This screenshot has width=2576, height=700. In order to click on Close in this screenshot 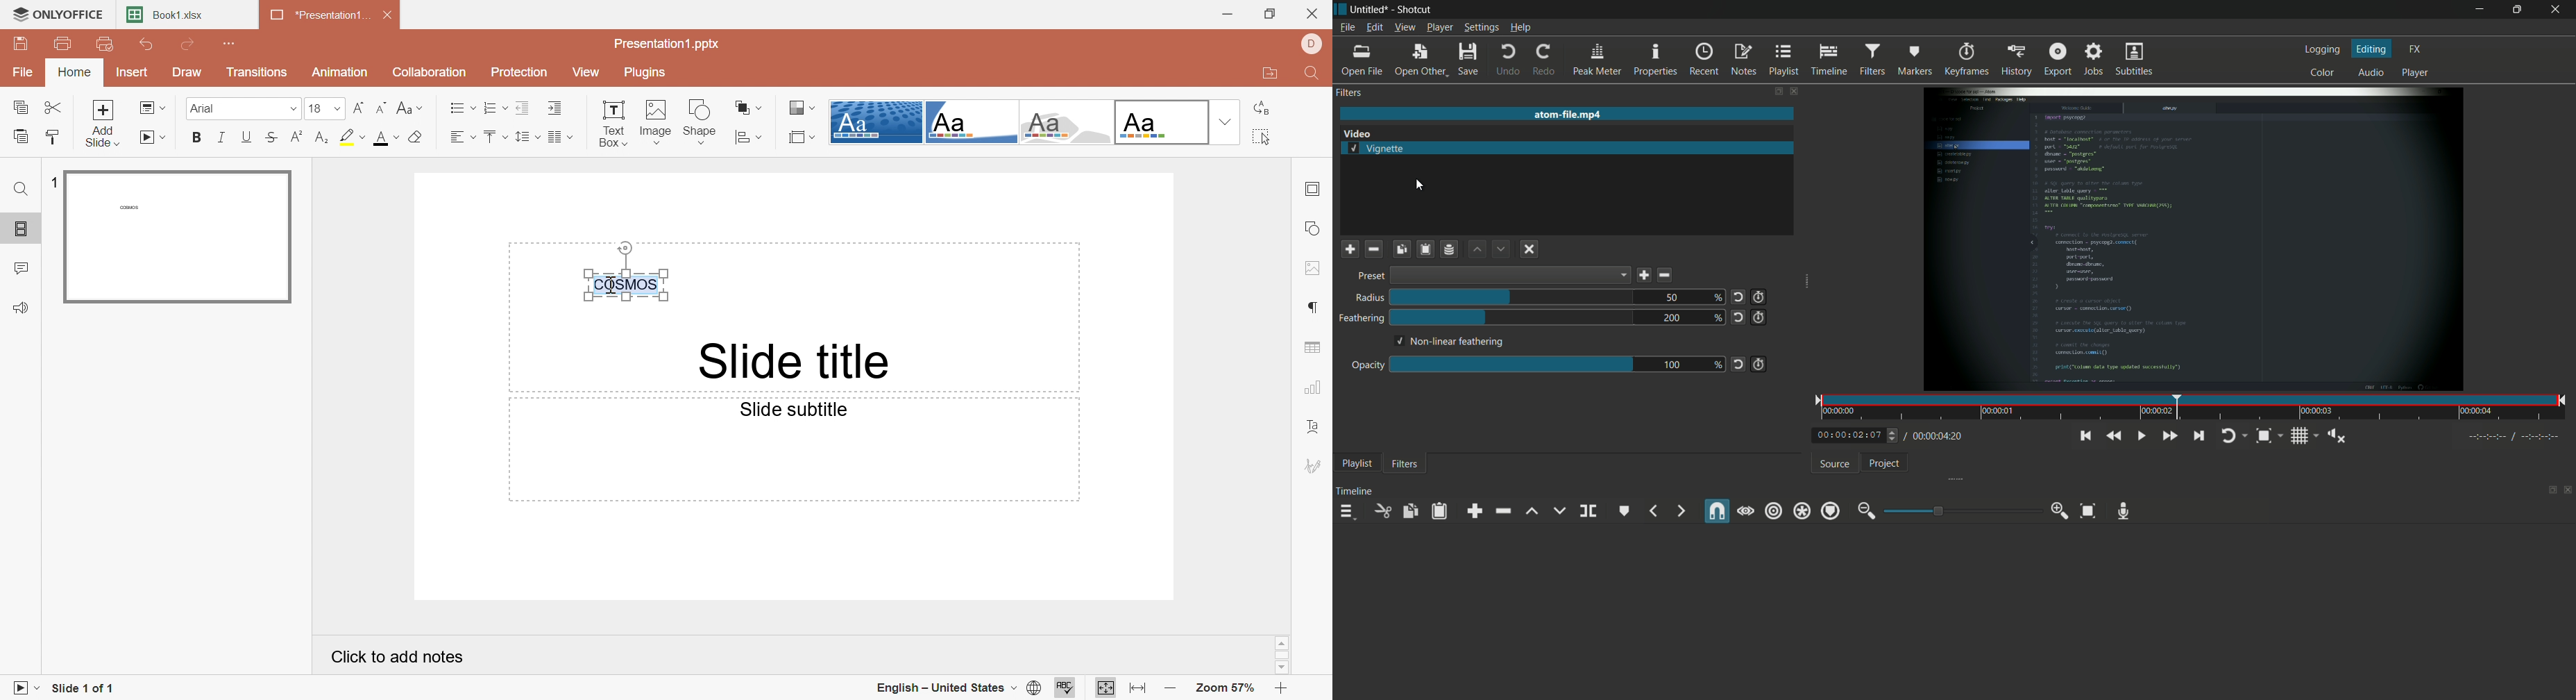, I will do `click(386, 15)`.